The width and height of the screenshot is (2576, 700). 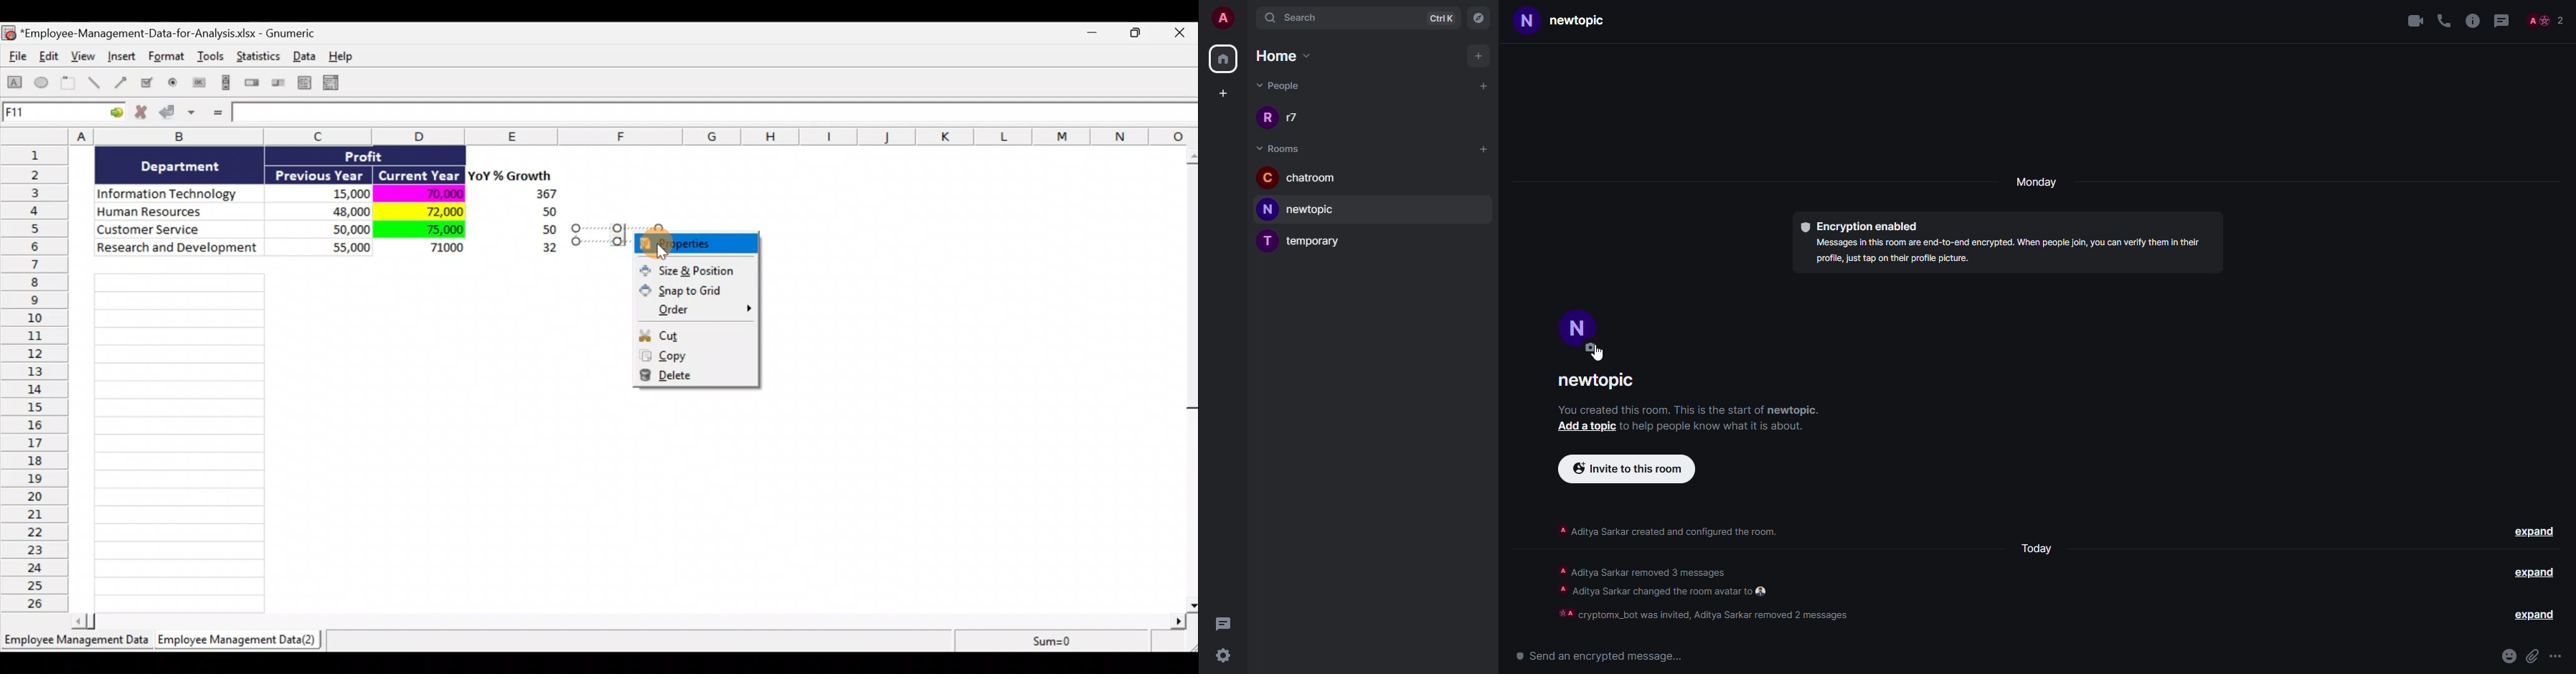 What do you see at coordinates (698, 335) in the screenshot?
I see `Cut` at bounding box center [698, 335].